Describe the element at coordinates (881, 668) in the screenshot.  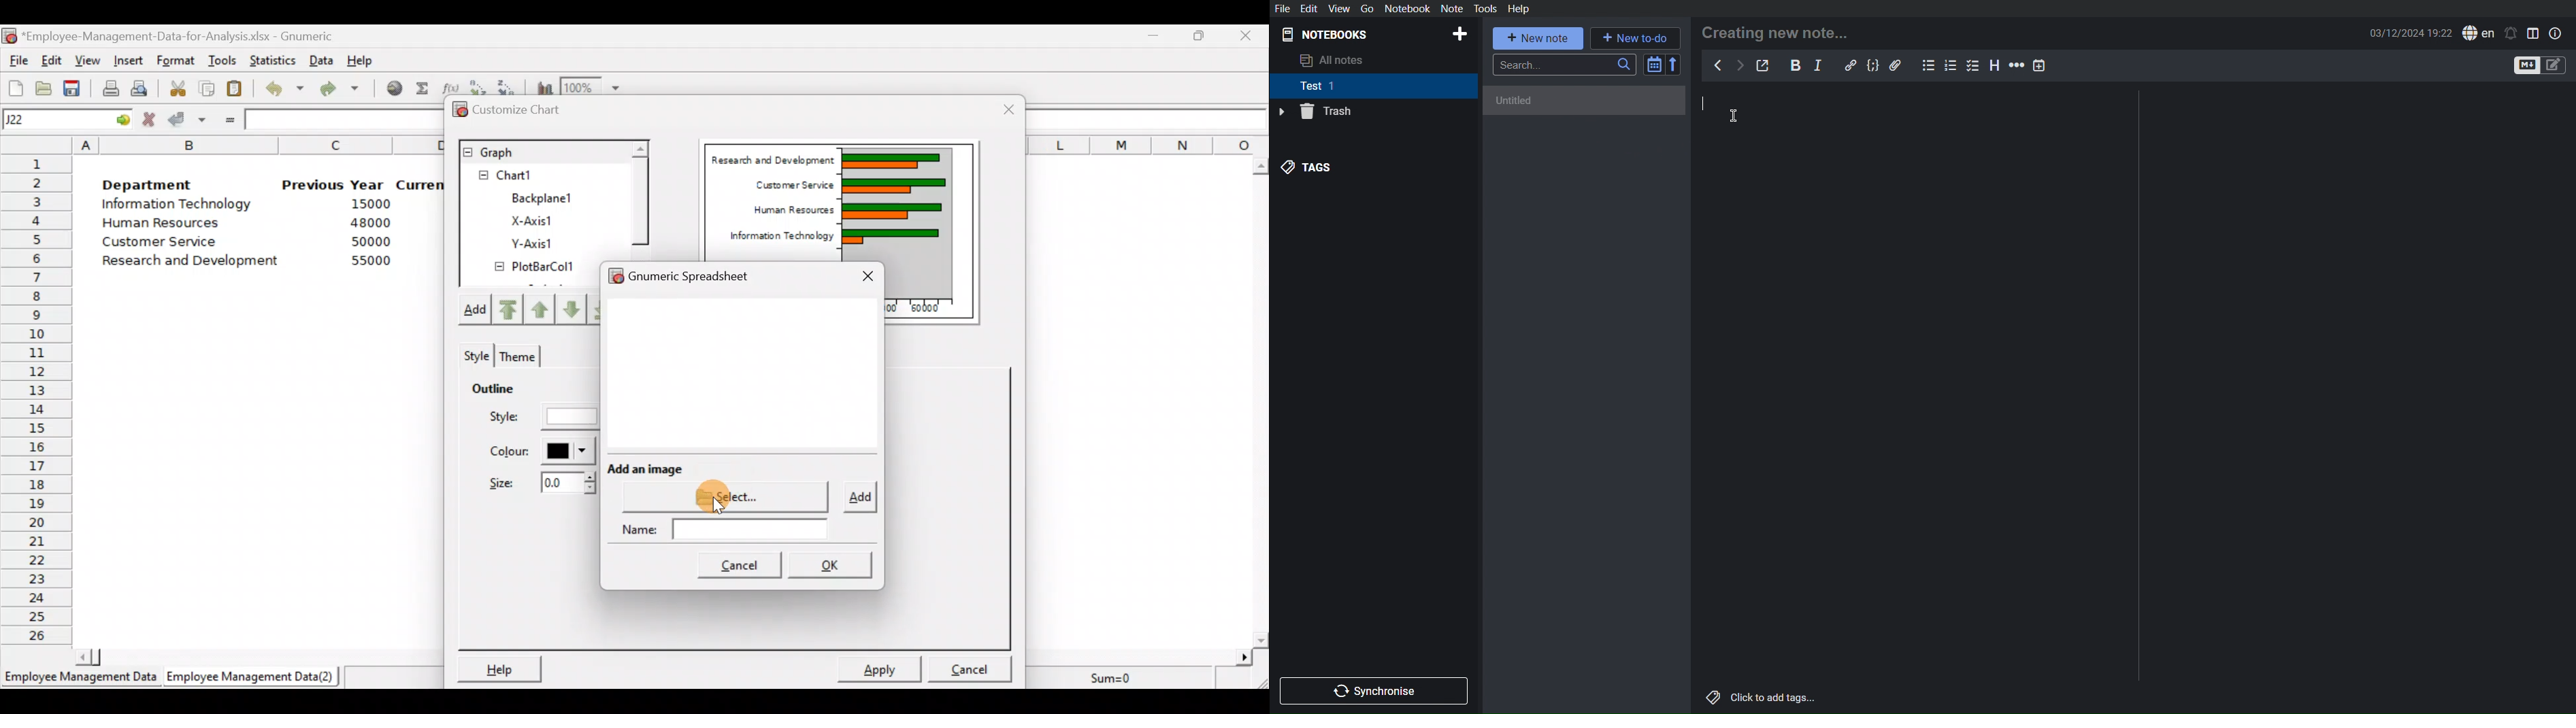
I see `Apply` at that location.